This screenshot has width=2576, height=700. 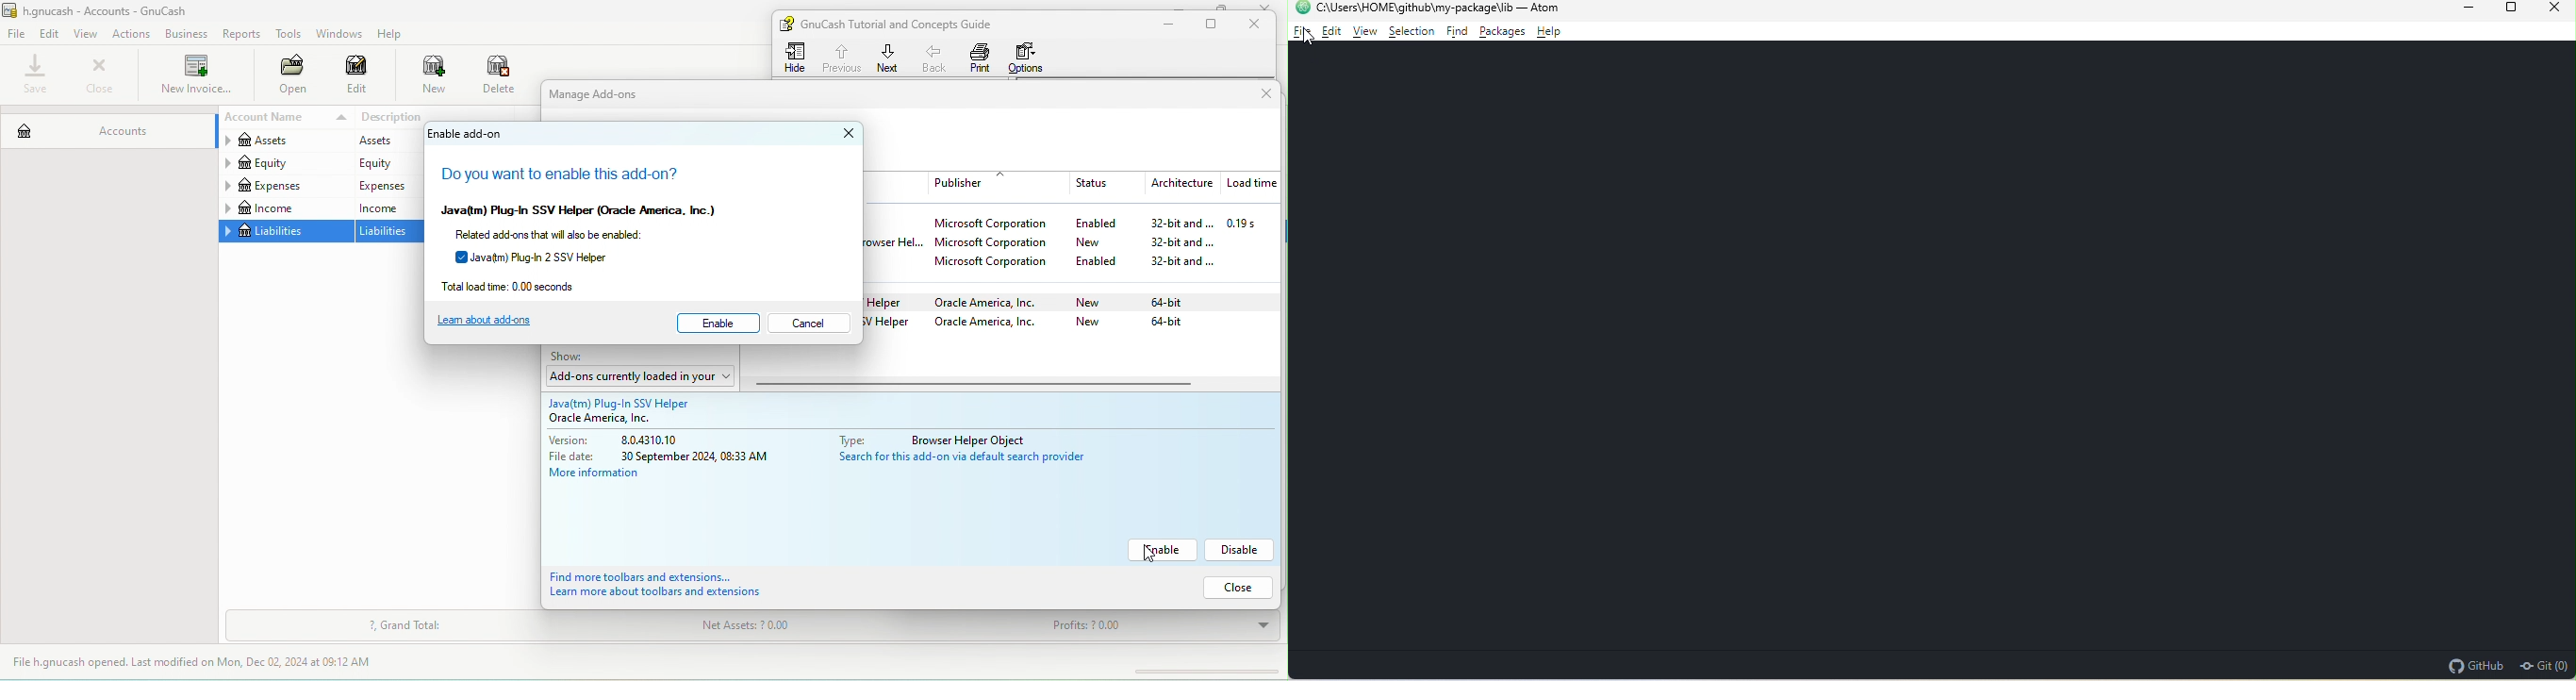 I want to click on type  browser helper object, so click(x=945, y=438).